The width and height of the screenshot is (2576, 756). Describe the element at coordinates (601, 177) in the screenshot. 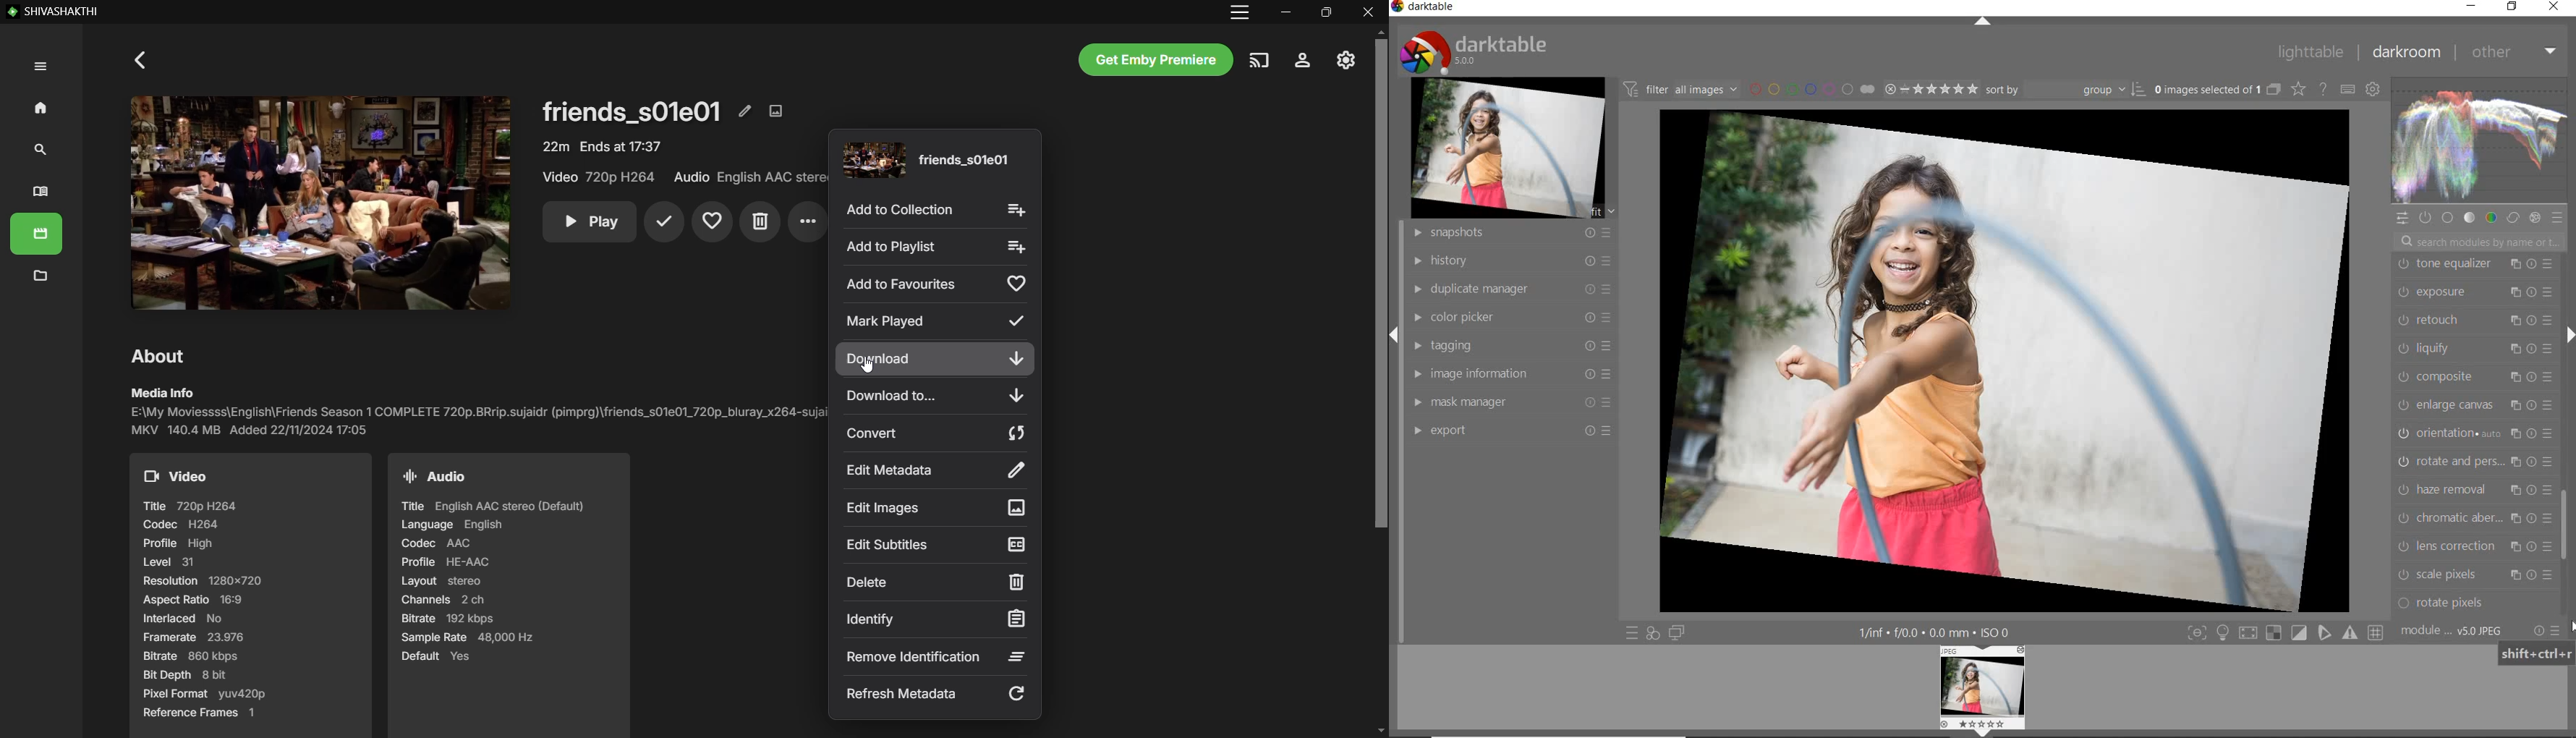

I see `Video Quality` at that location.